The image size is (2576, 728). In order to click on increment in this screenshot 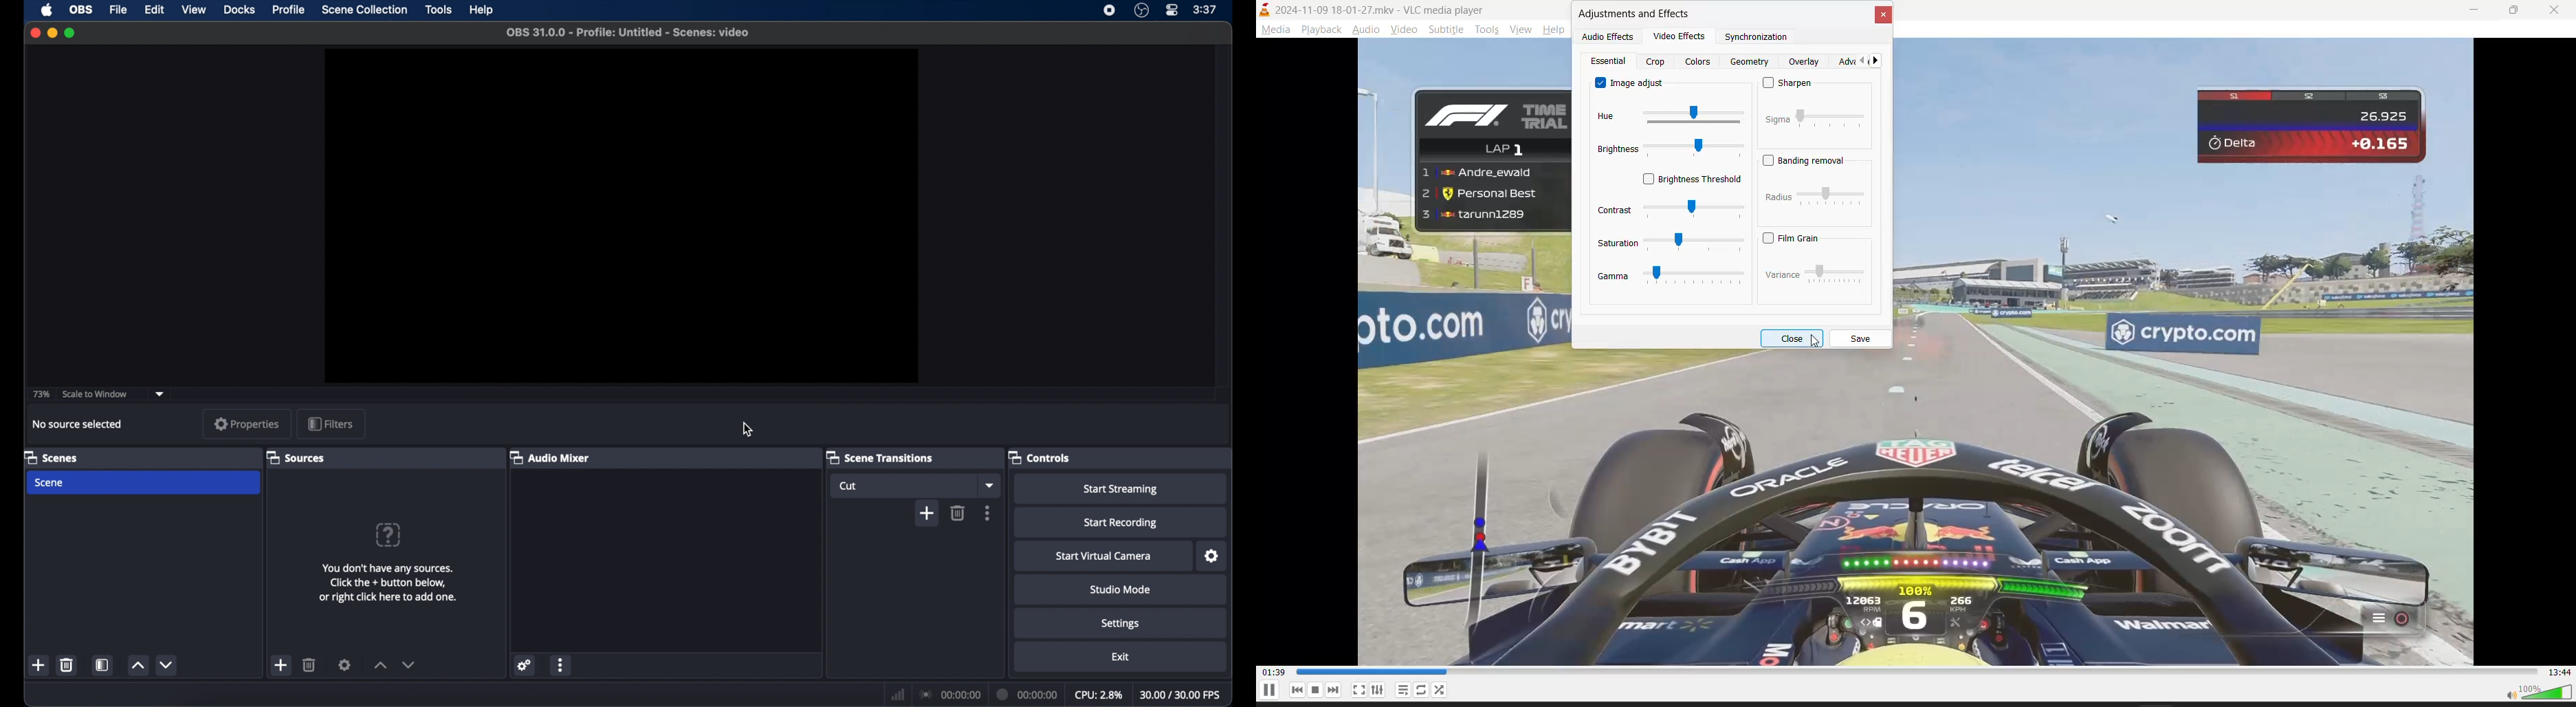, I will do `click(137, 666)`.